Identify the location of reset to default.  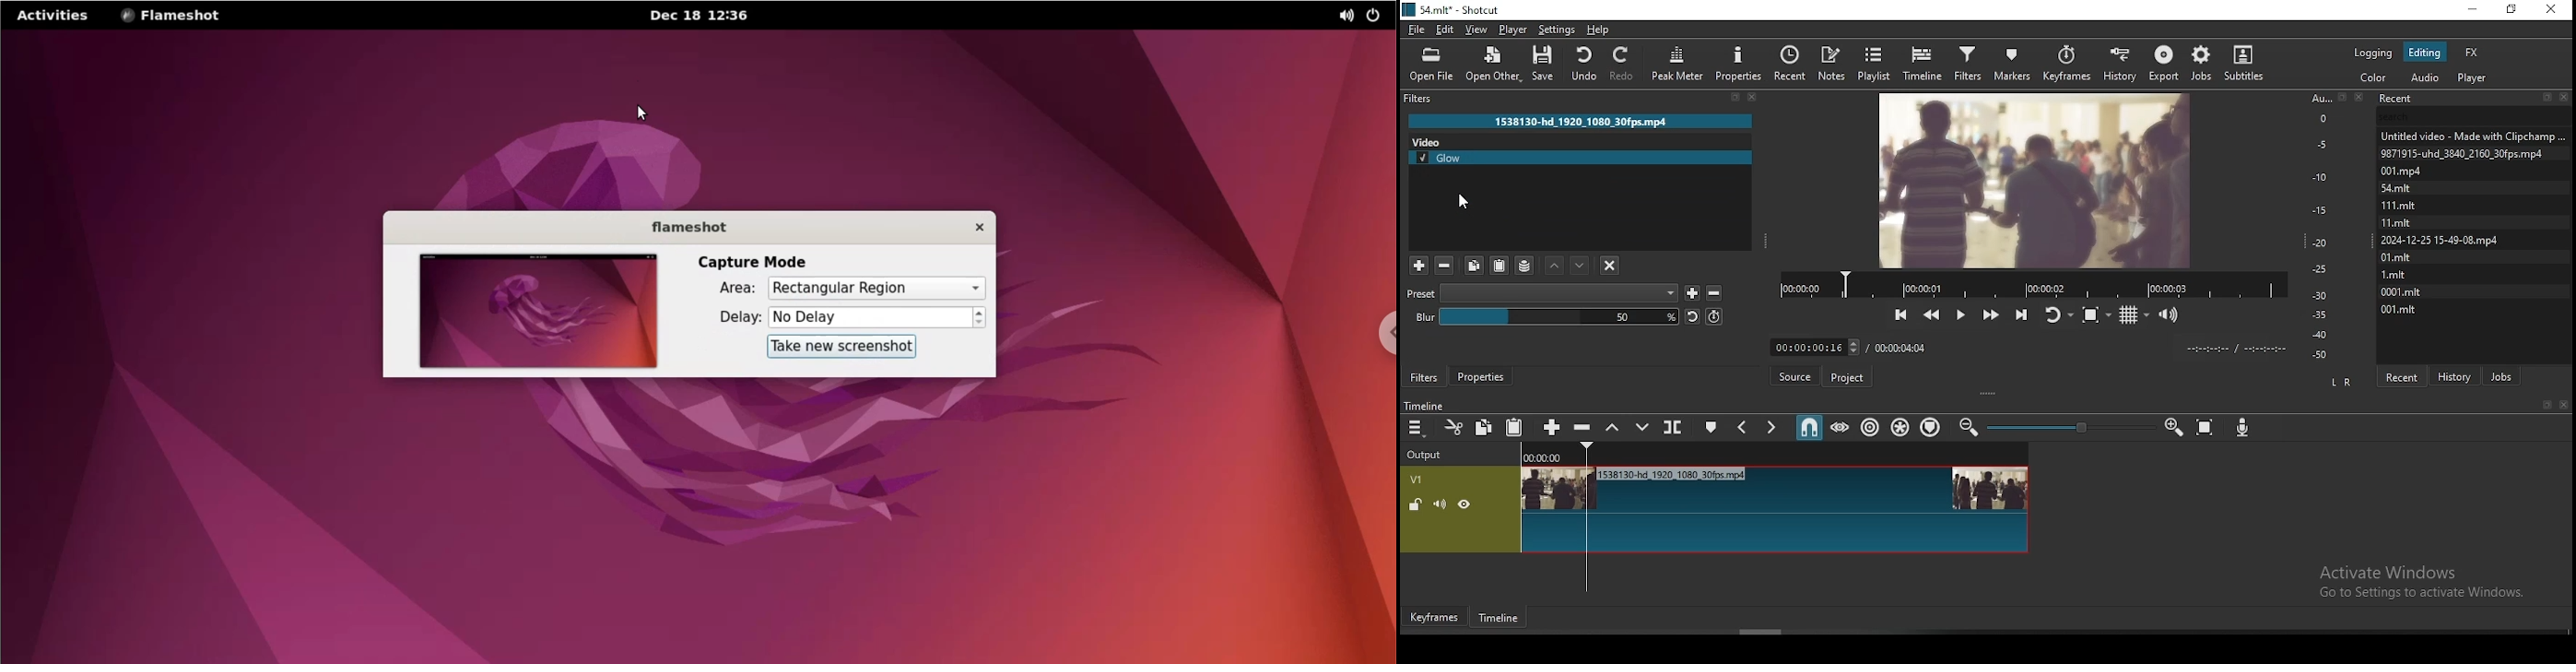
(1690, 317).